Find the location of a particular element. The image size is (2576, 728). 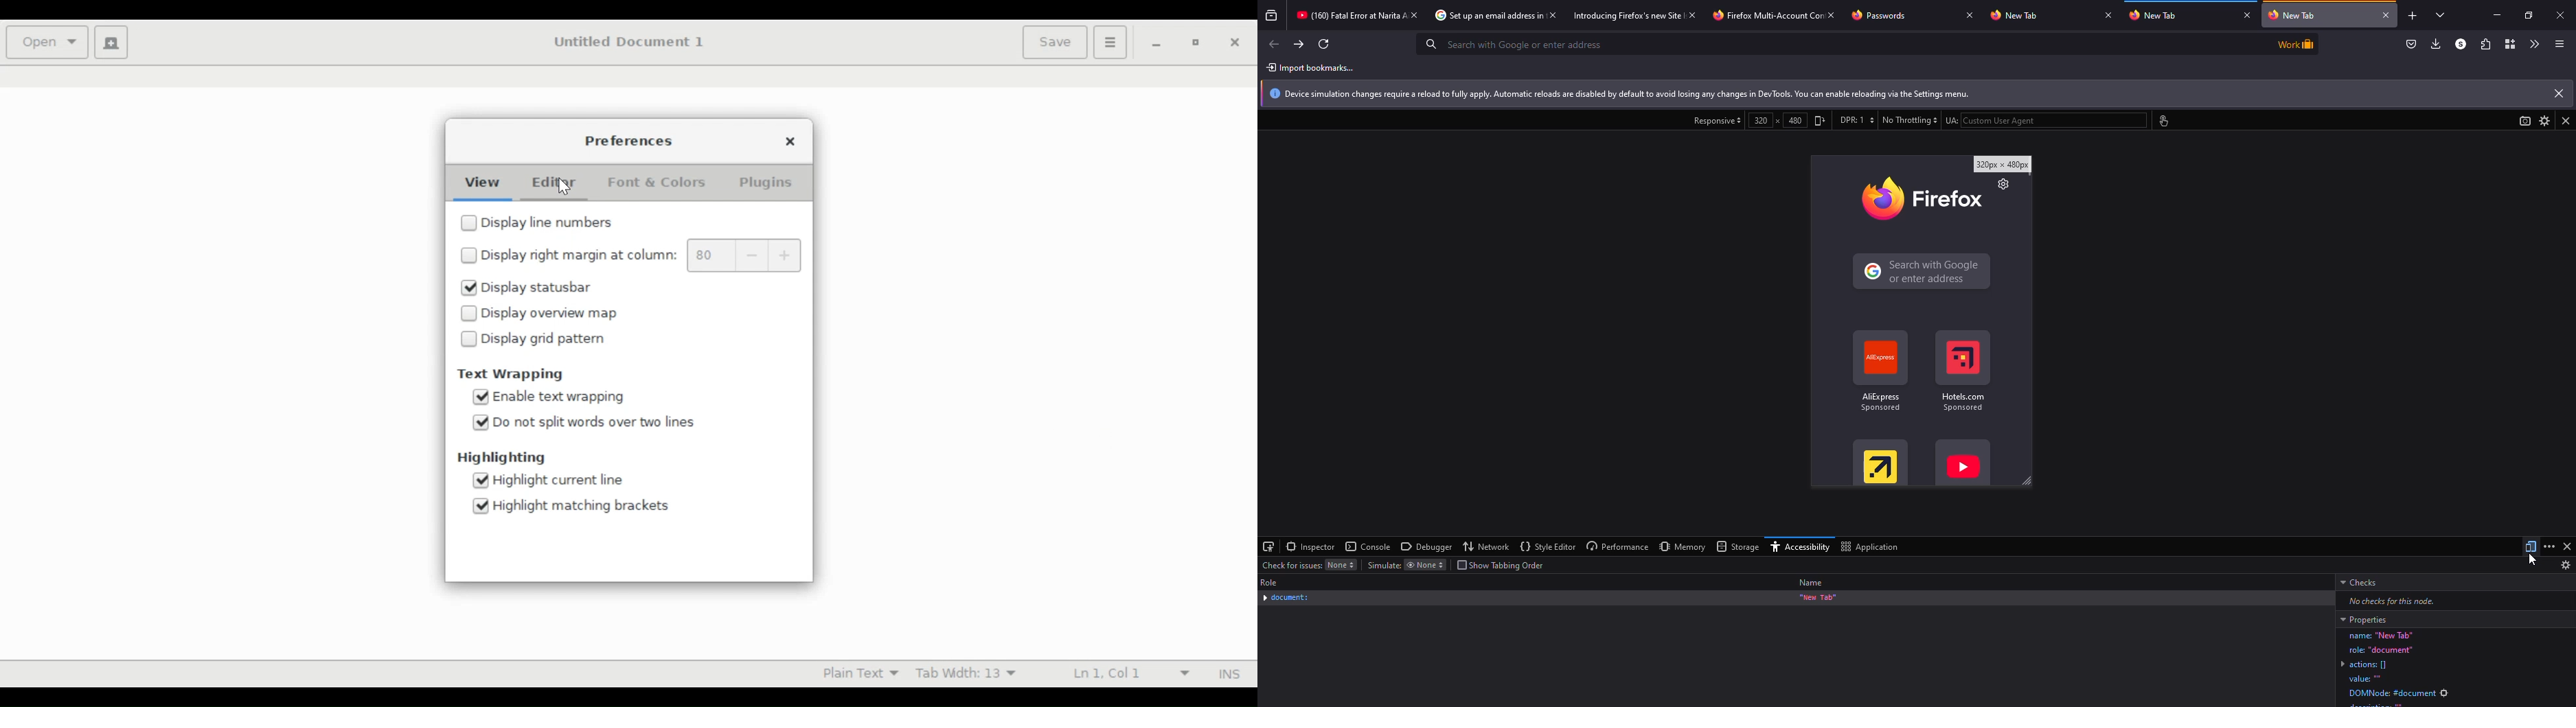

add is located at coordinates (2411, 16).